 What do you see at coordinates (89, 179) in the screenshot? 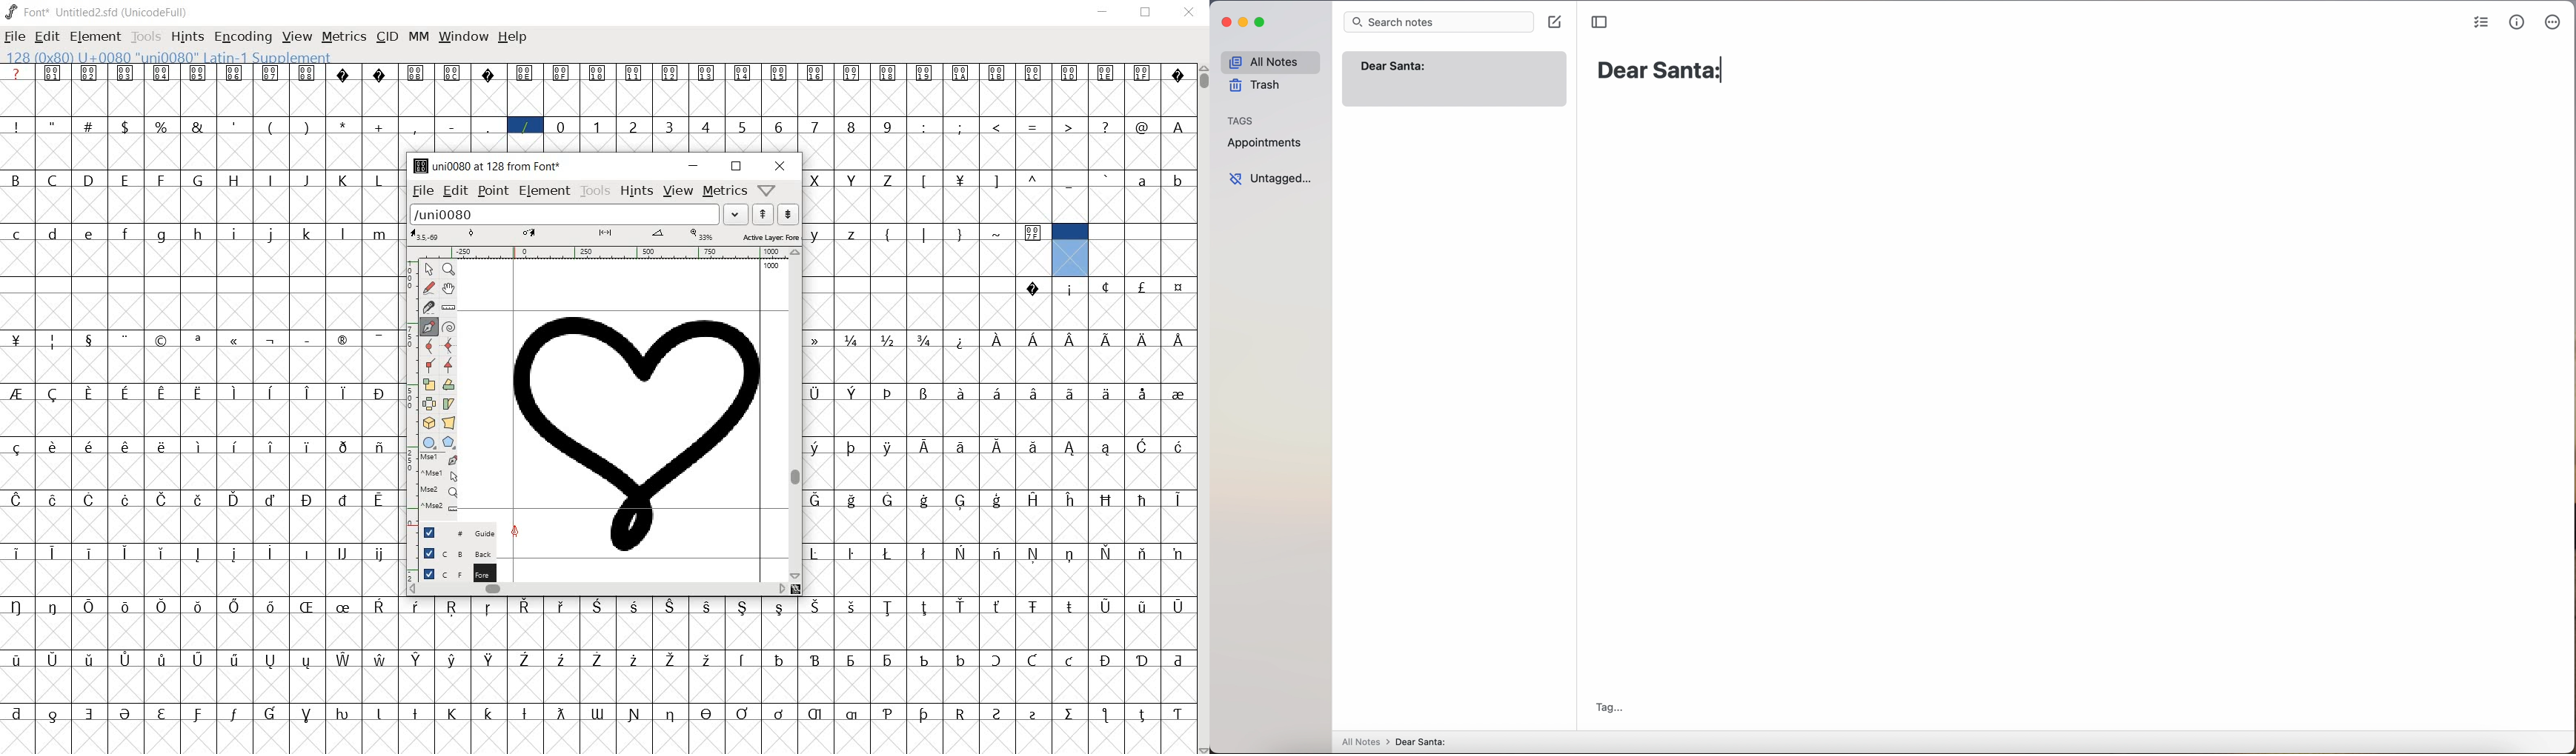
I see `glyph` at bounding box center [89, 179].